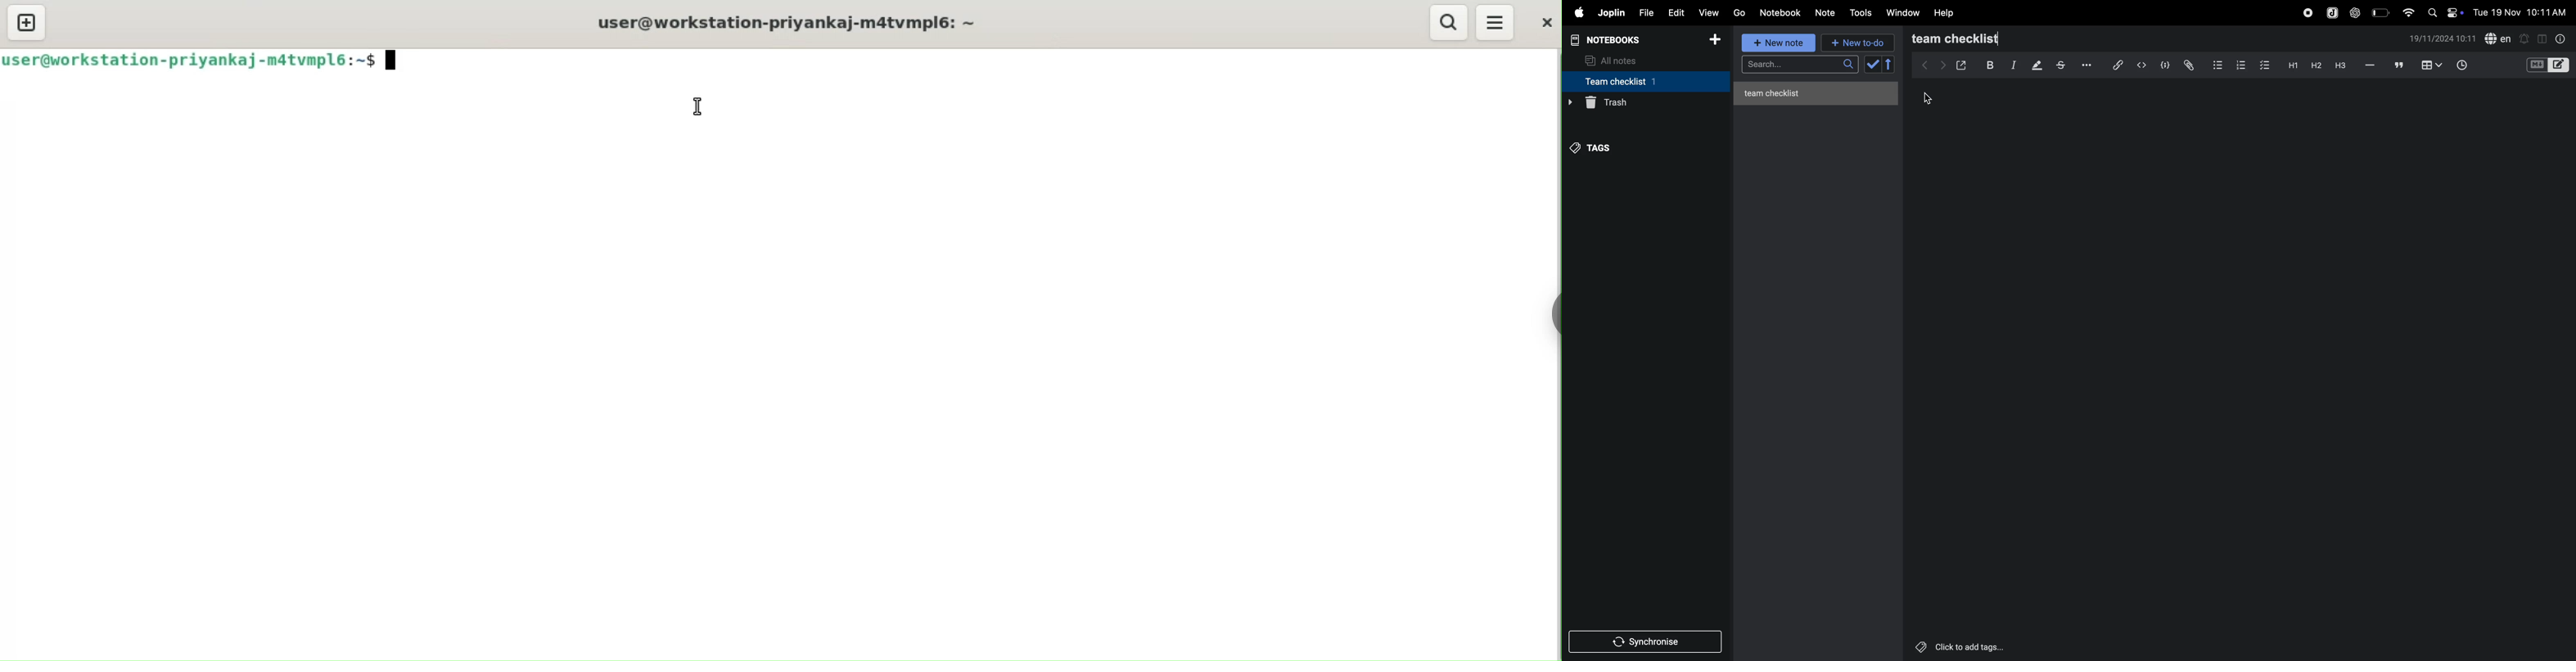 The height and width of the screenshot is (672, 2576). What do you see at coordinates (1829, 11) in the screenshot?
I see `note` at bounding box center [1829, 11].